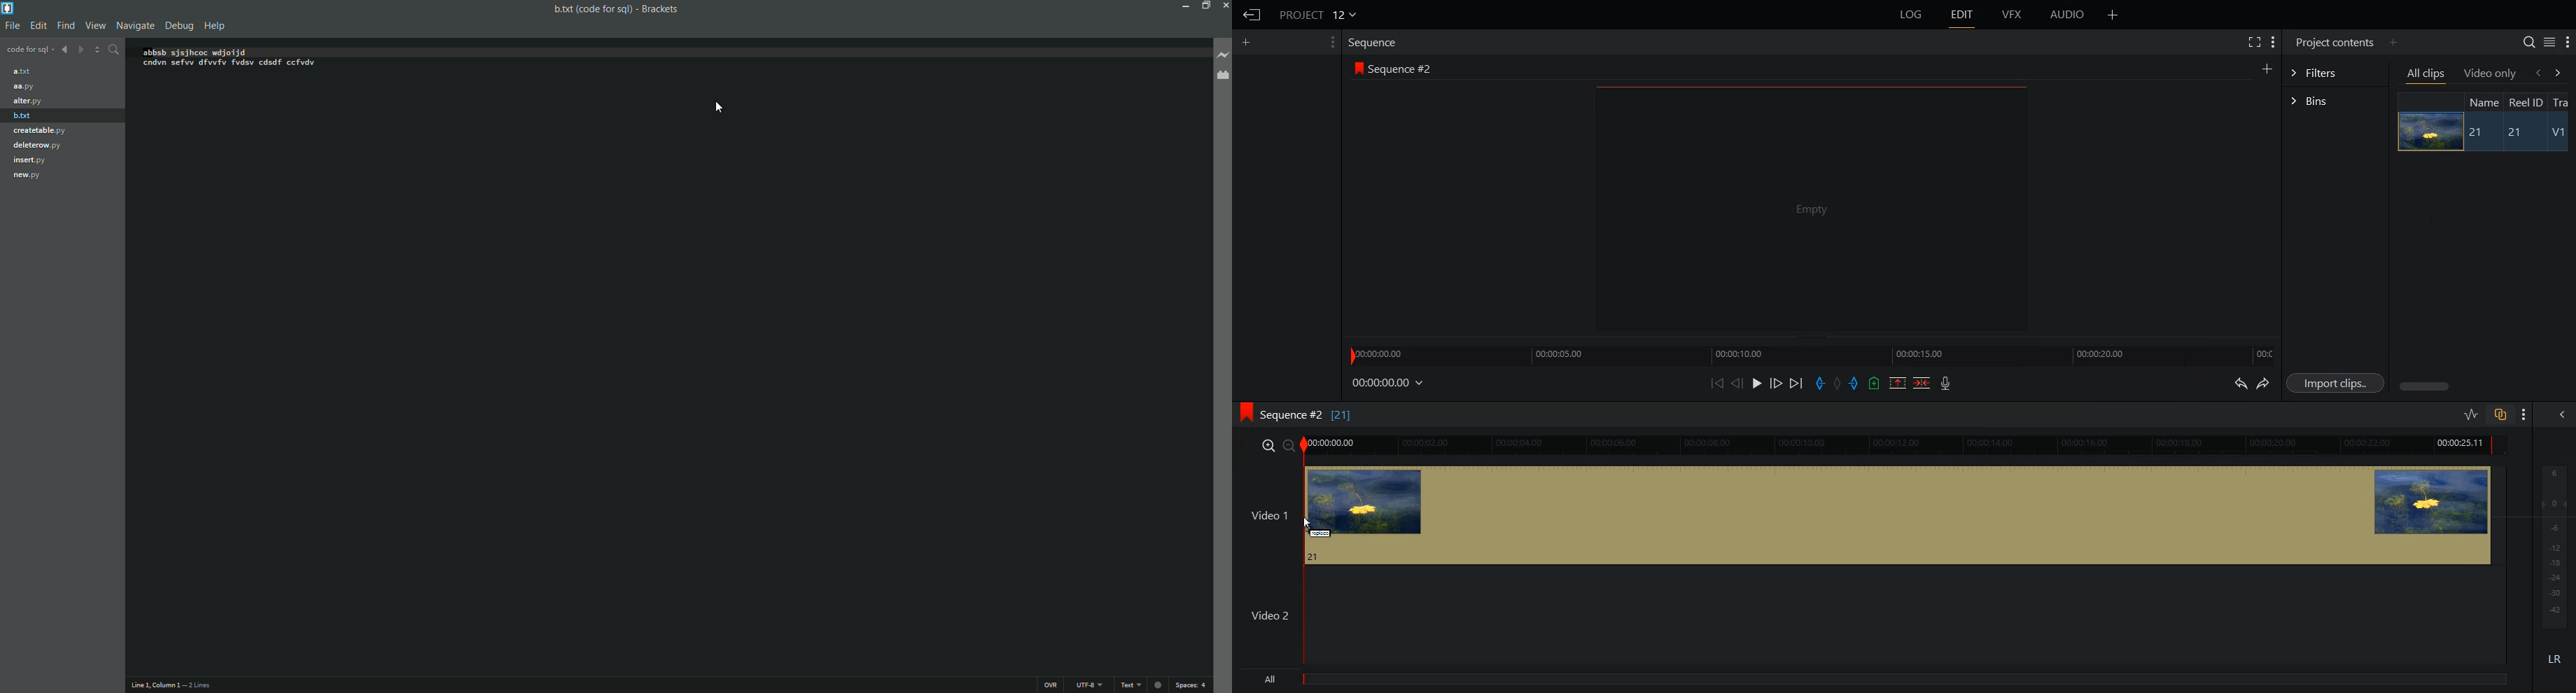 This screenshot has width=2576, height=700. What do you see at coordinates (2335, 101) in the screenshot?
I see `Bins` at bounding box center [2335, 101].